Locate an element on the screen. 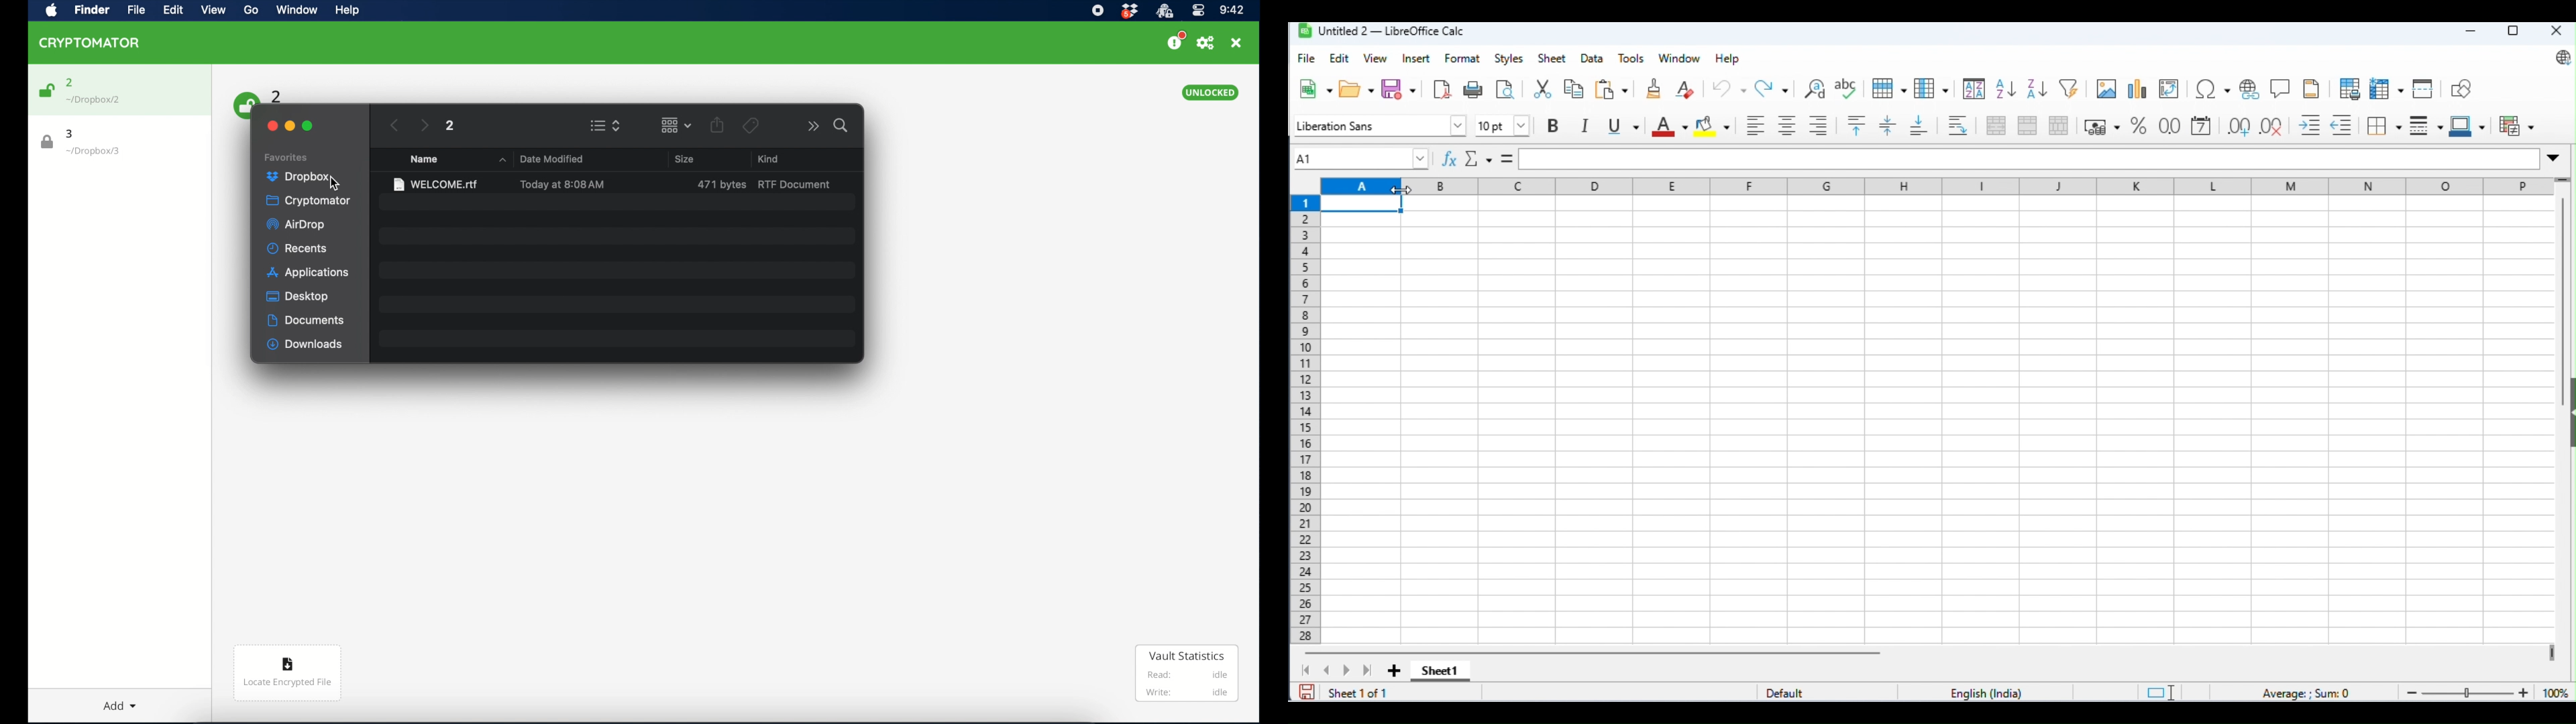  underline is located at coordinates (1623, 124).